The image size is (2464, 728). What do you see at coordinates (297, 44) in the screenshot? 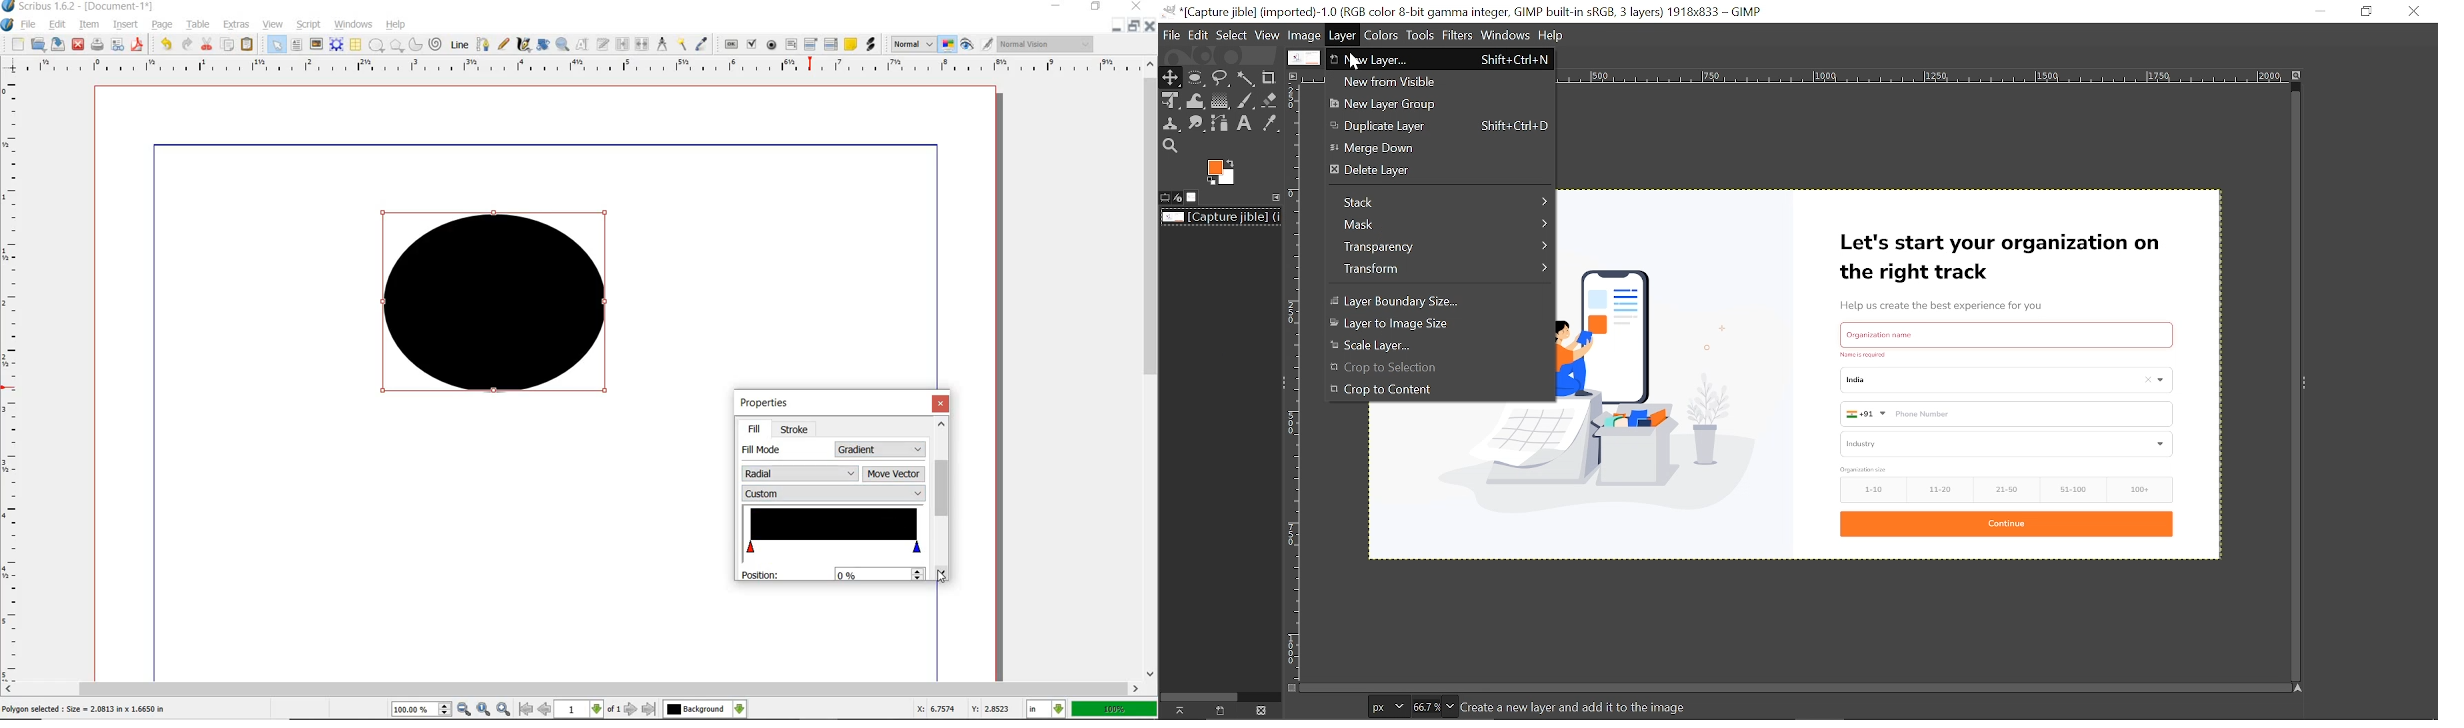
I see `TEXT FRAME` at bounding box center [297, 44].